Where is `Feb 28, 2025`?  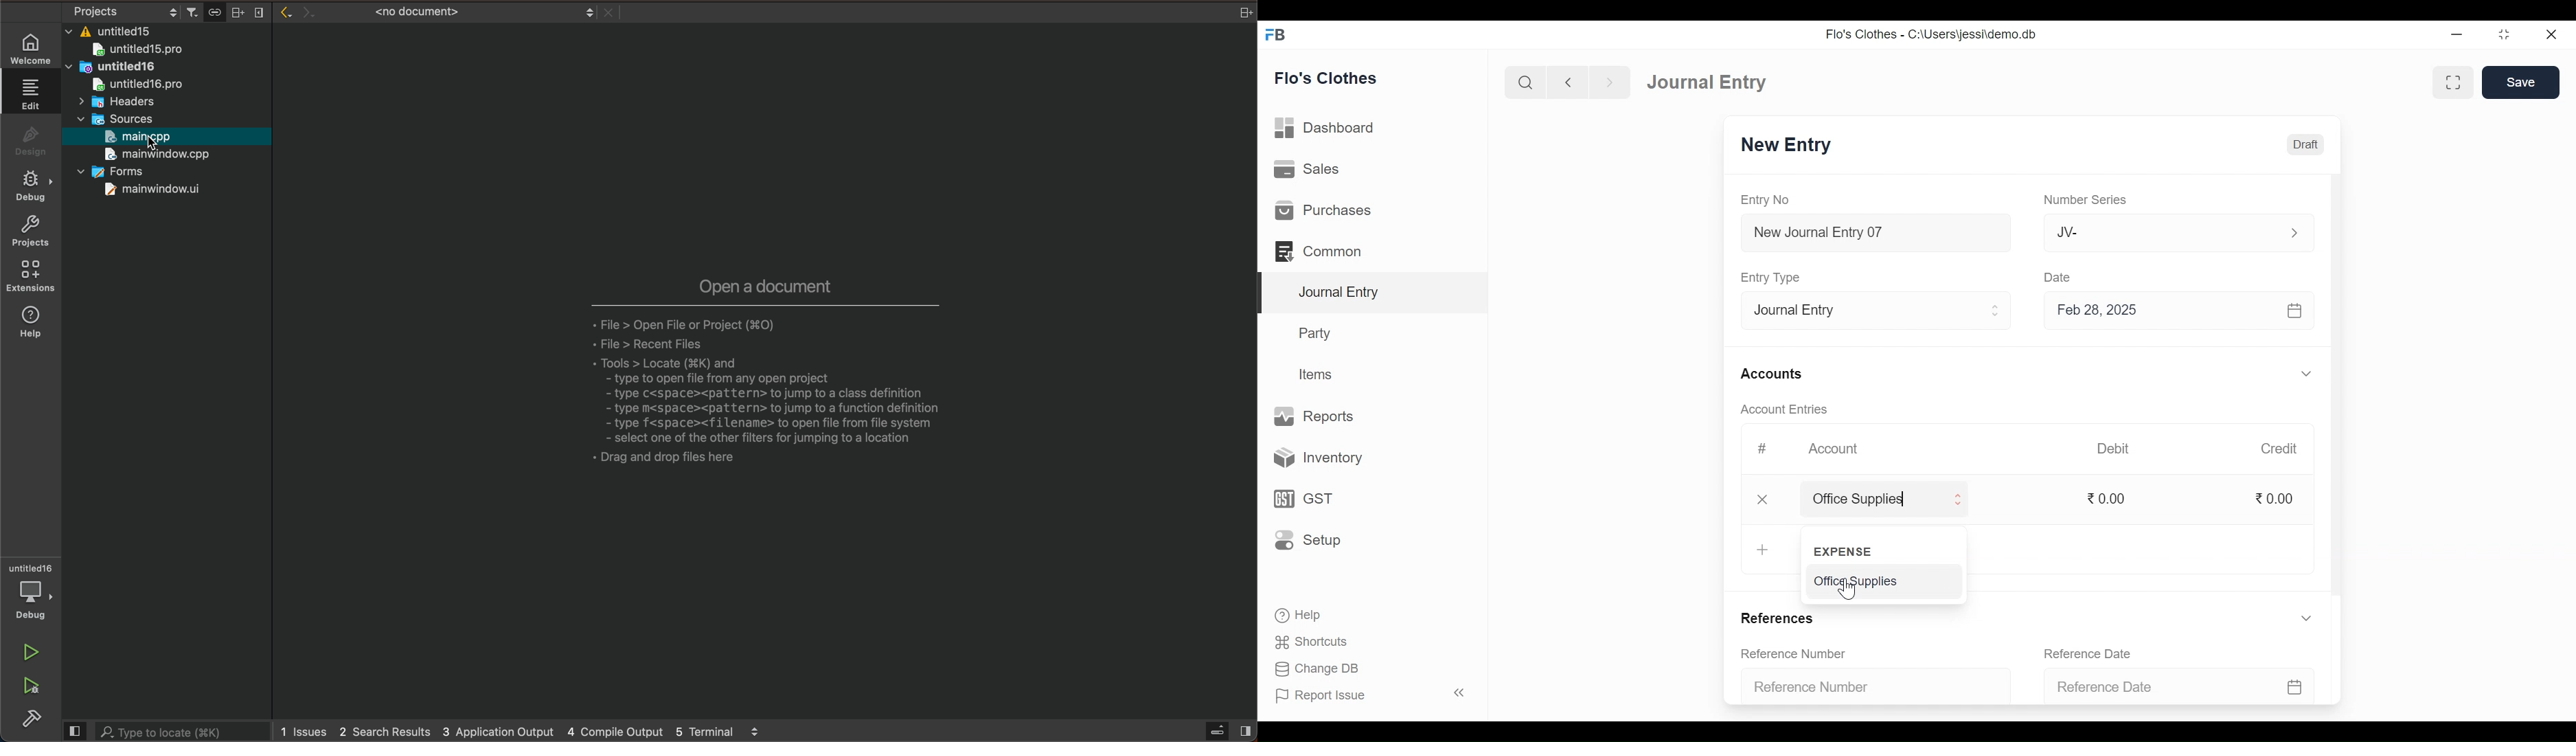
Feb 28, 2025 is located at coordinates (2173, 313).